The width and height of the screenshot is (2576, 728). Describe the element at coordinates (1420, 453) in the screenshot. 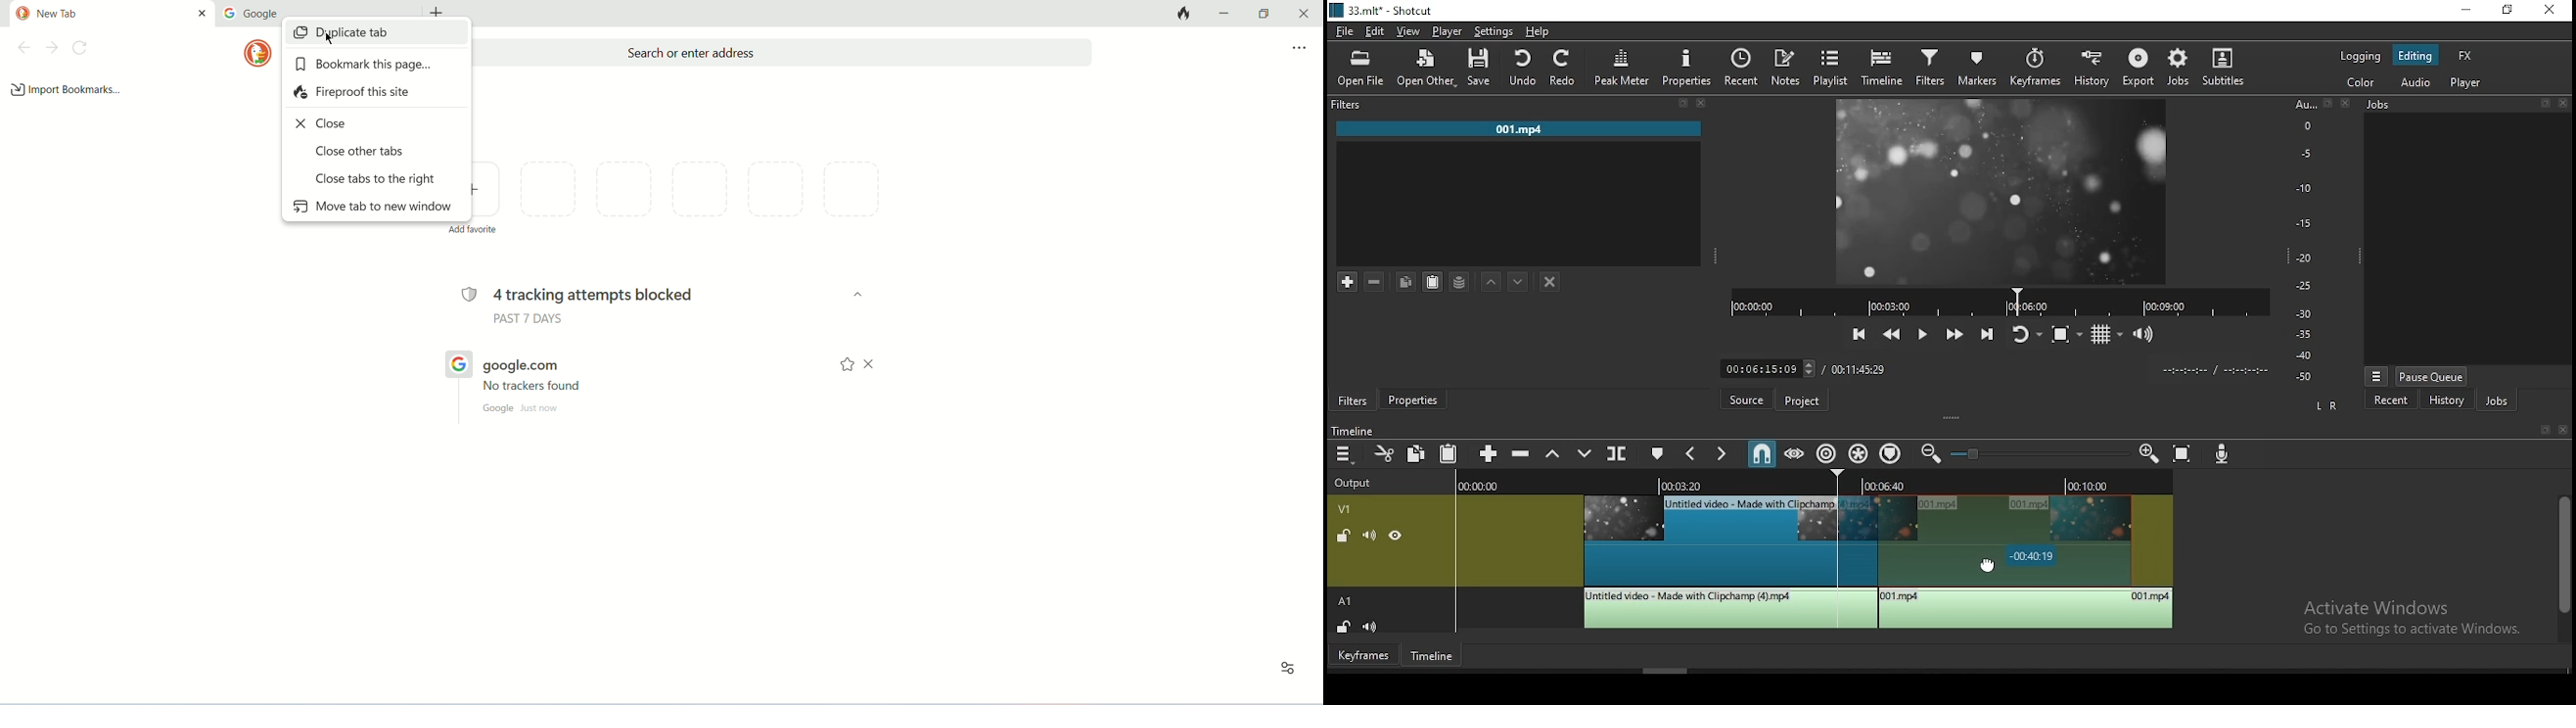

I see `copy` at that location.